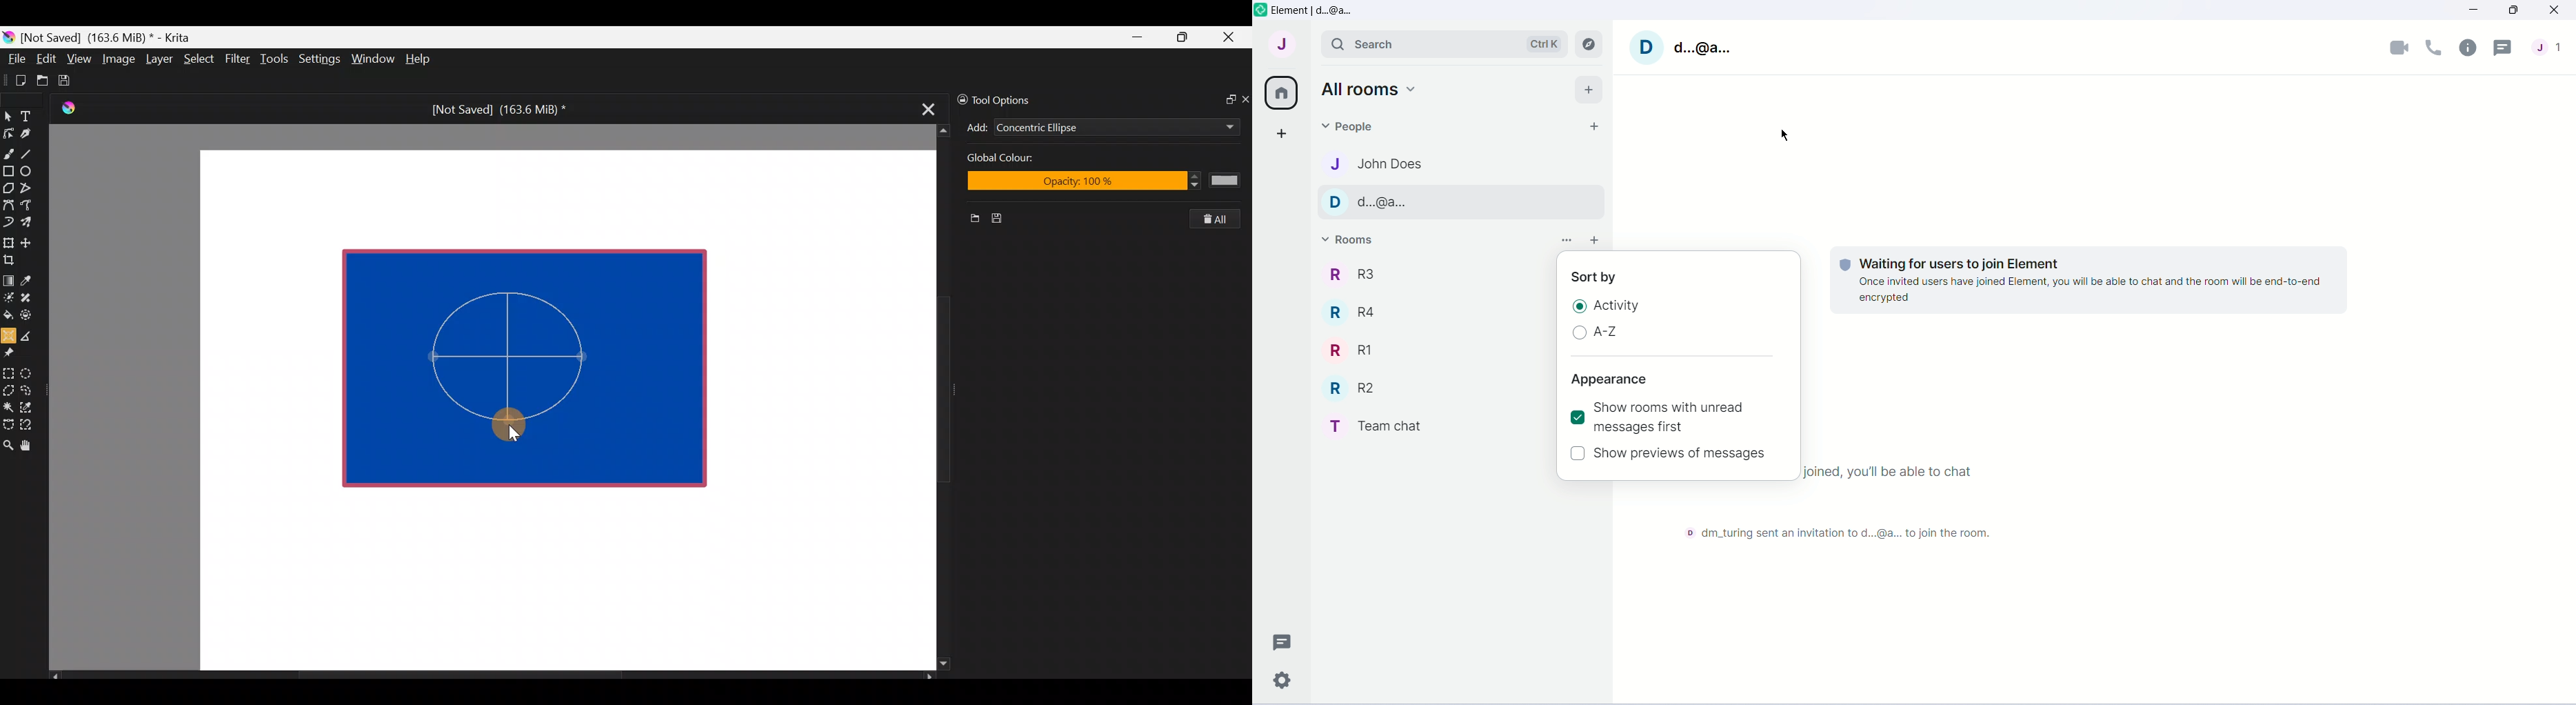 The height and width of the screenshot is (728, 2576). Describe the element at coordinates (1225, 98) in the screenshot. I see `Float docker` at that location.